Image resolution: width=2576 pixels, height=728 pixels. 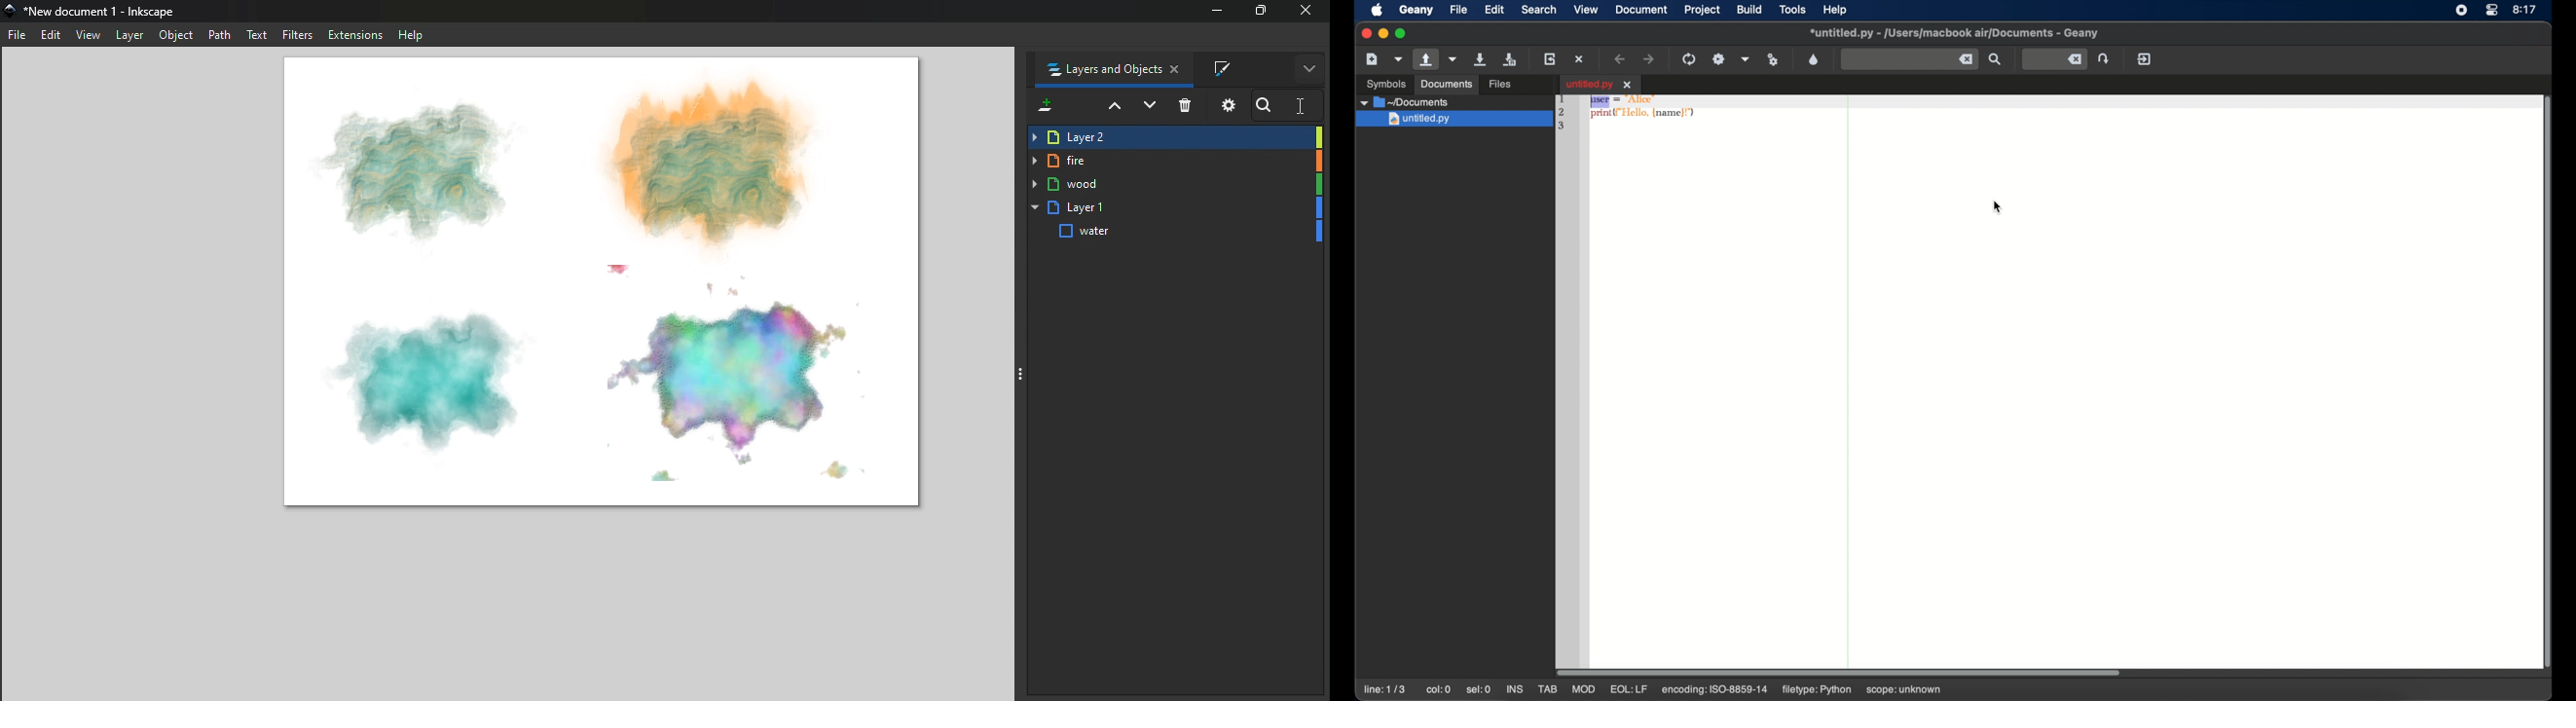 I want to click on close the current file, so click(x=1579, y=58).